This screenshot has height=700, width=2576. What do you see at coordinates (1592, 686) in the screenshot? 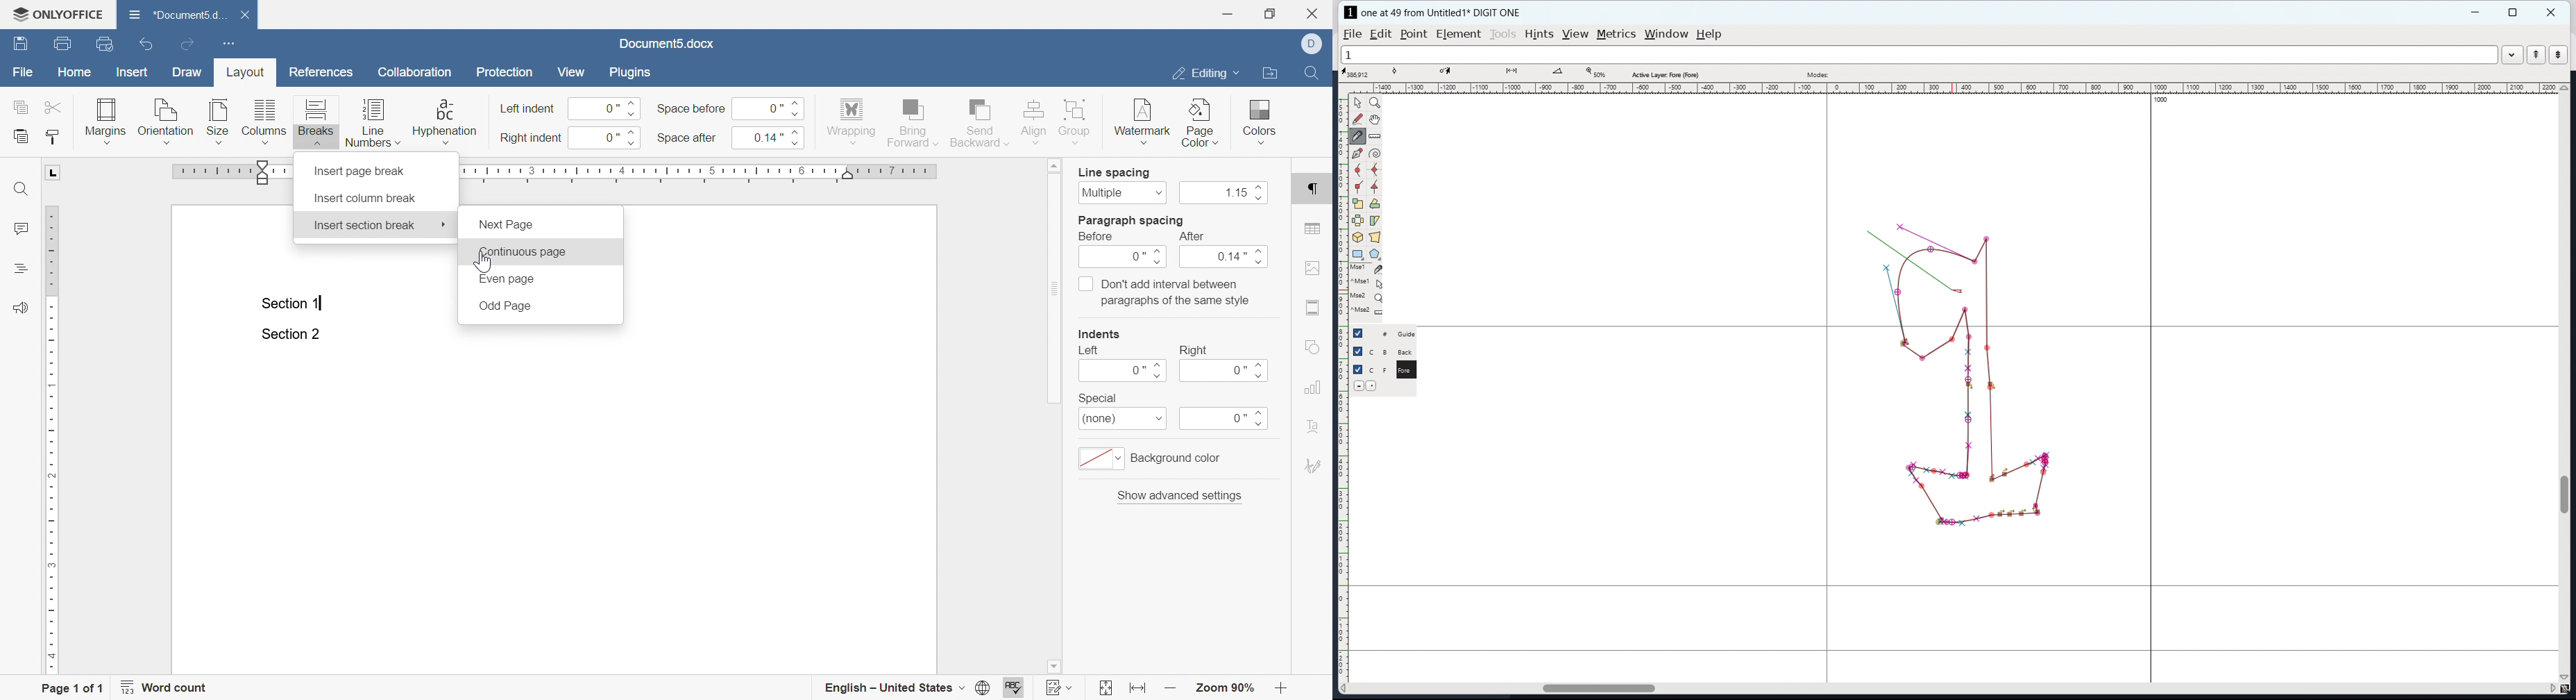
I see `horizontal scrollbar` at bounding box center [1592, 686].